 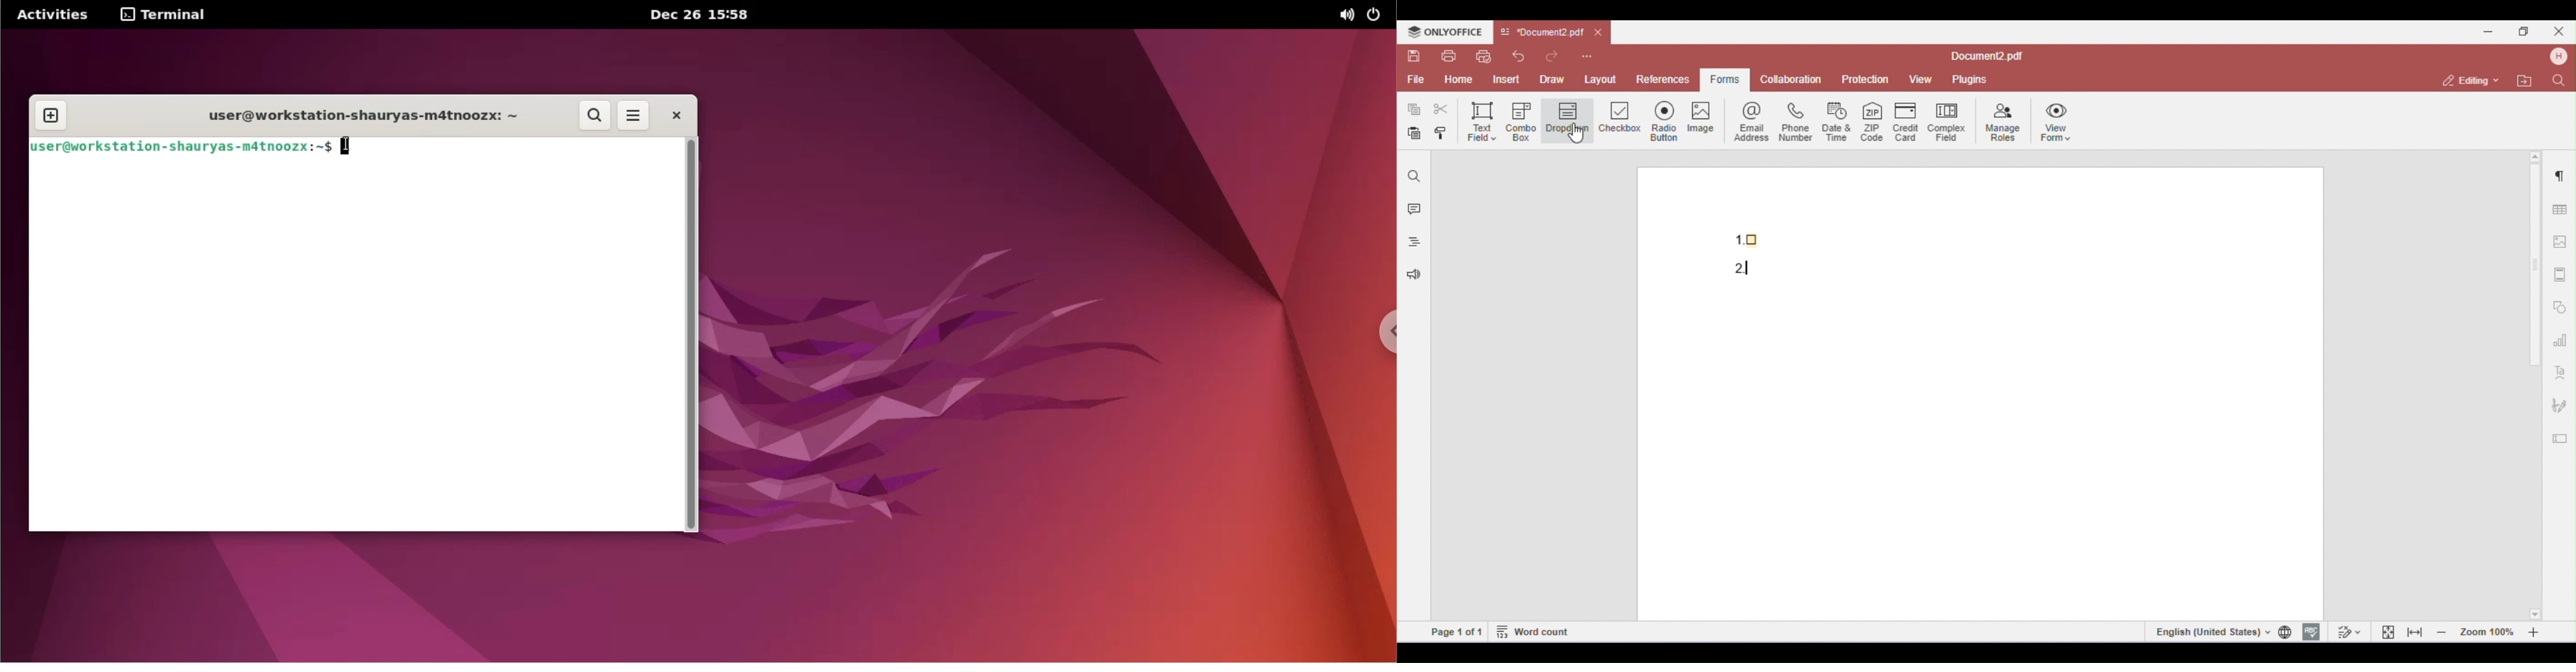 What do you see at coordinates (1379, 13) in the screenshot?
I see `power options` at bounding box center [1379, 13].